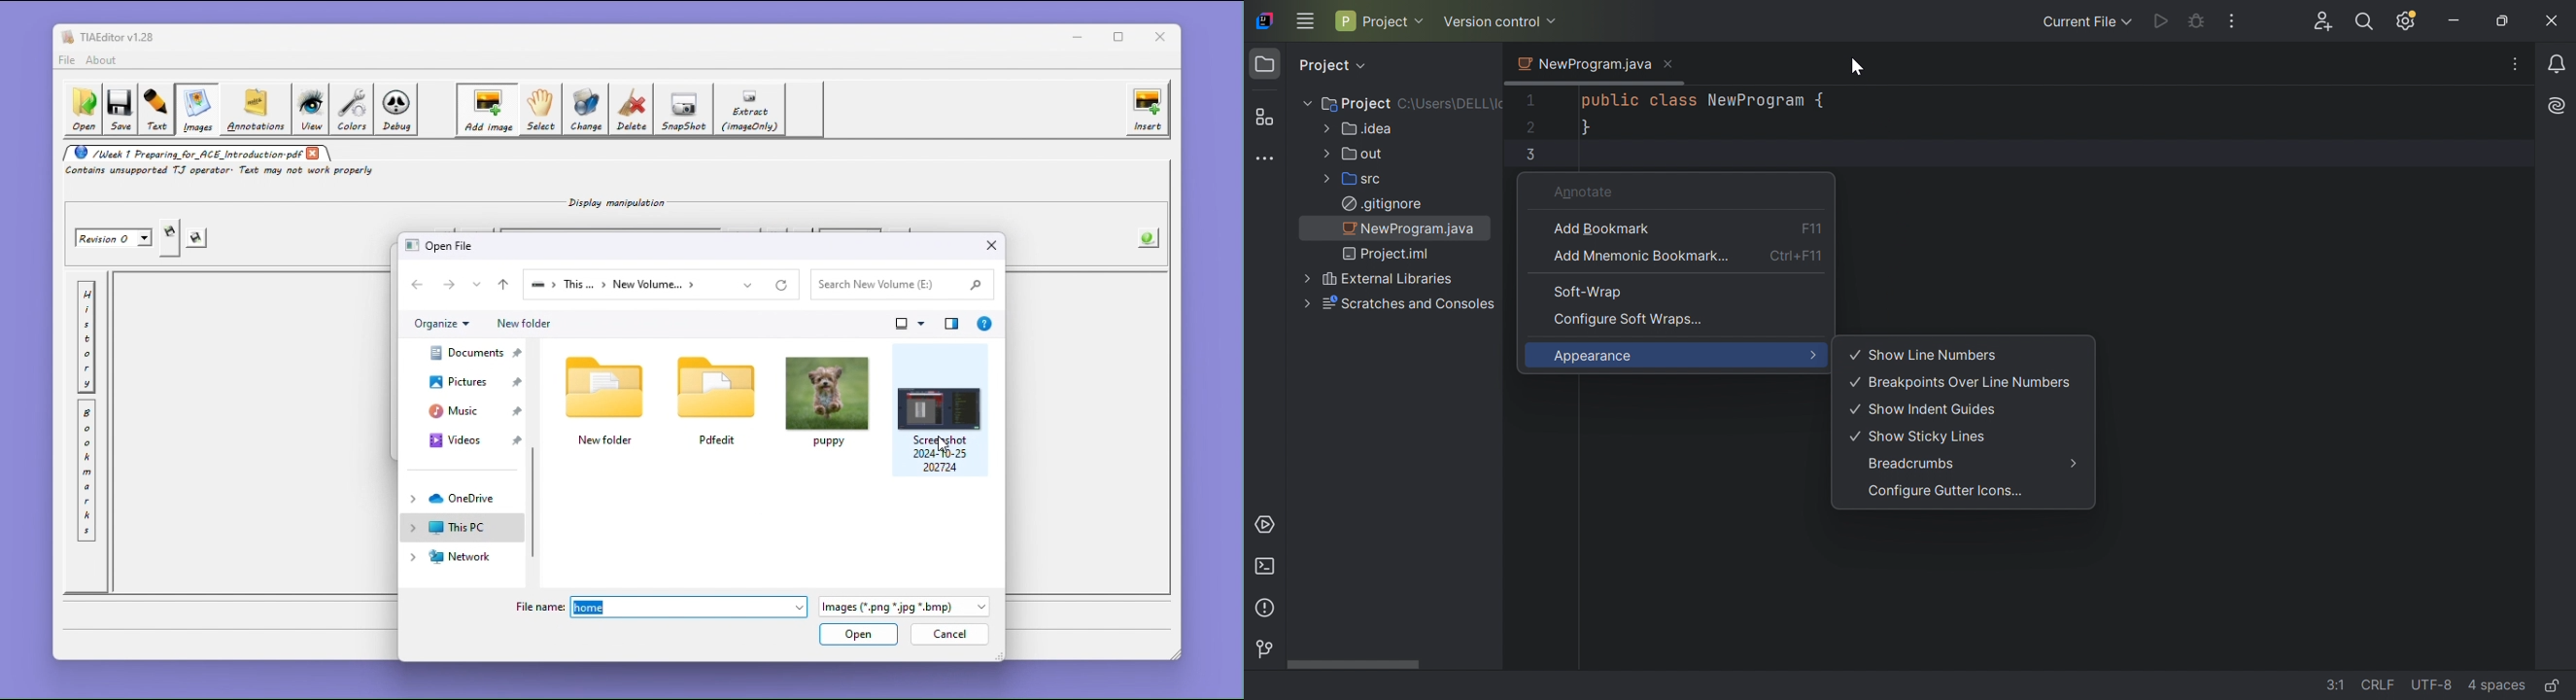  What do you see at coordinates (2234, 22) in the screenshot?
I see `More actions` at bounding box center [2234, 22].